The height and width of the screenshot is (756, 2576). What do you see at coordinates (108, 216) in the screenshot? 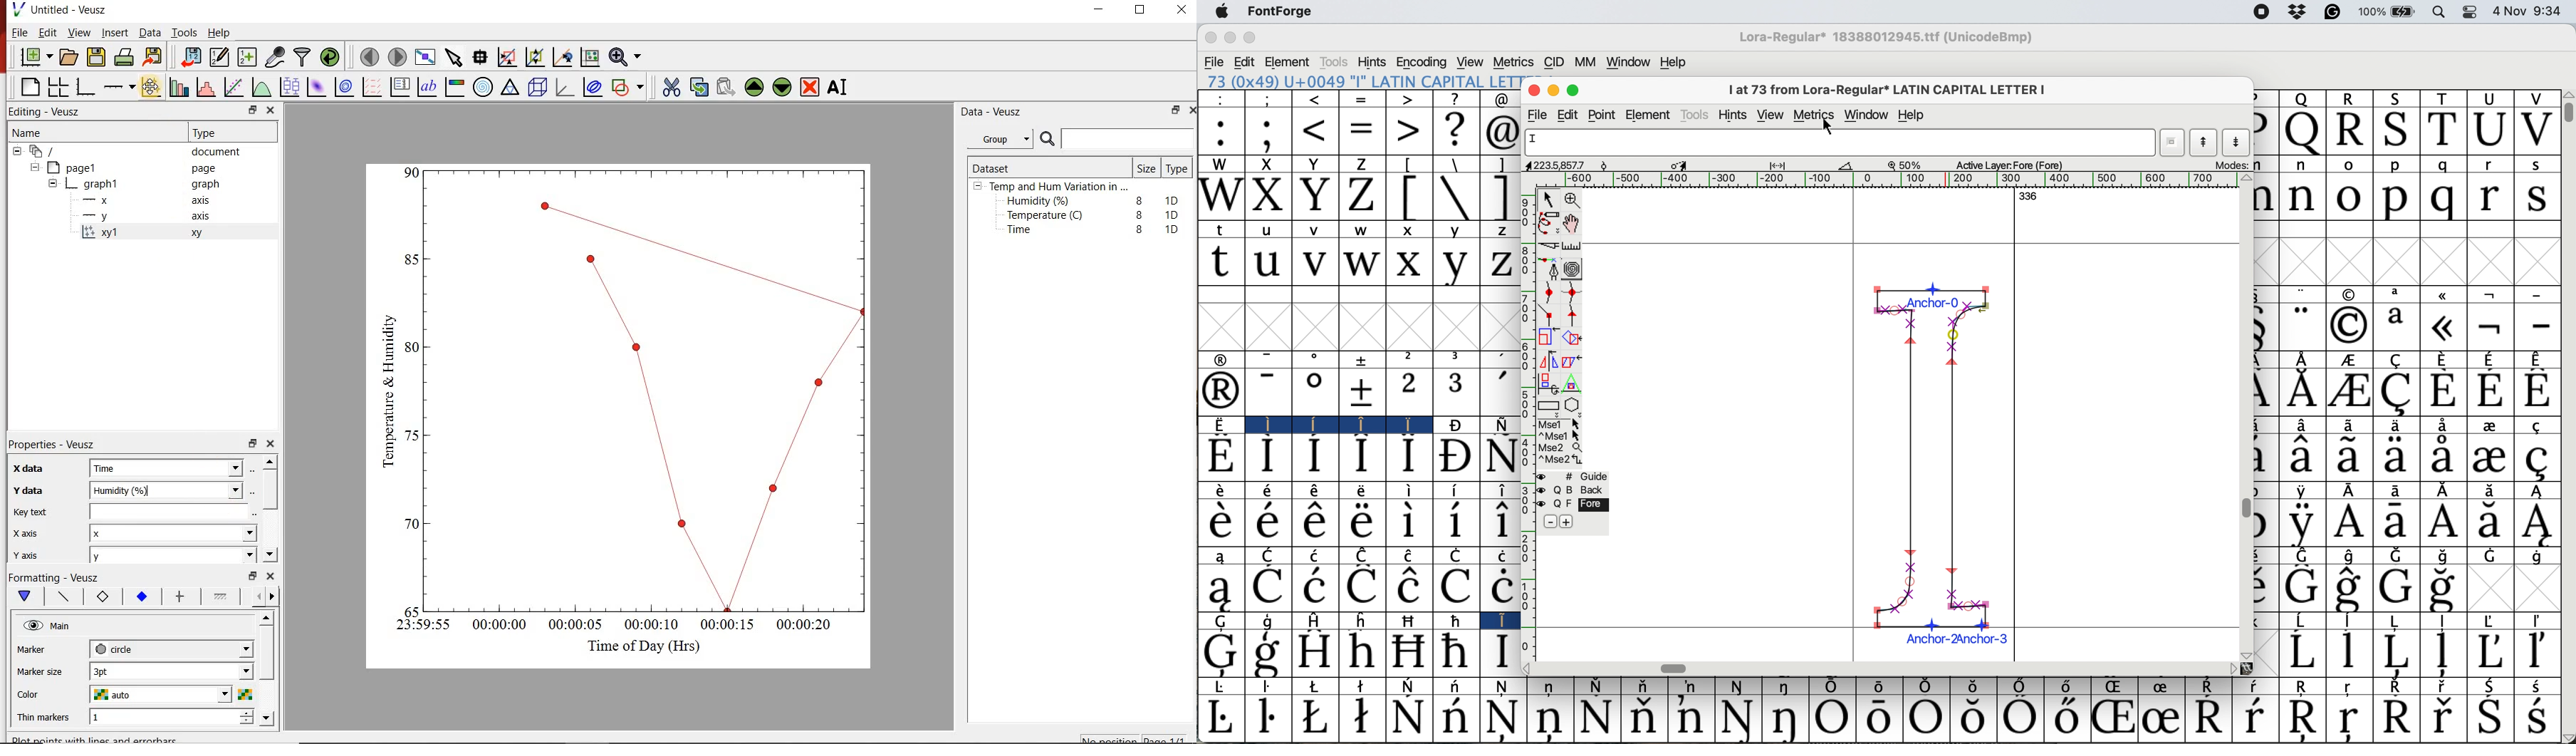
I see `y` at bounding box center [108, 216].